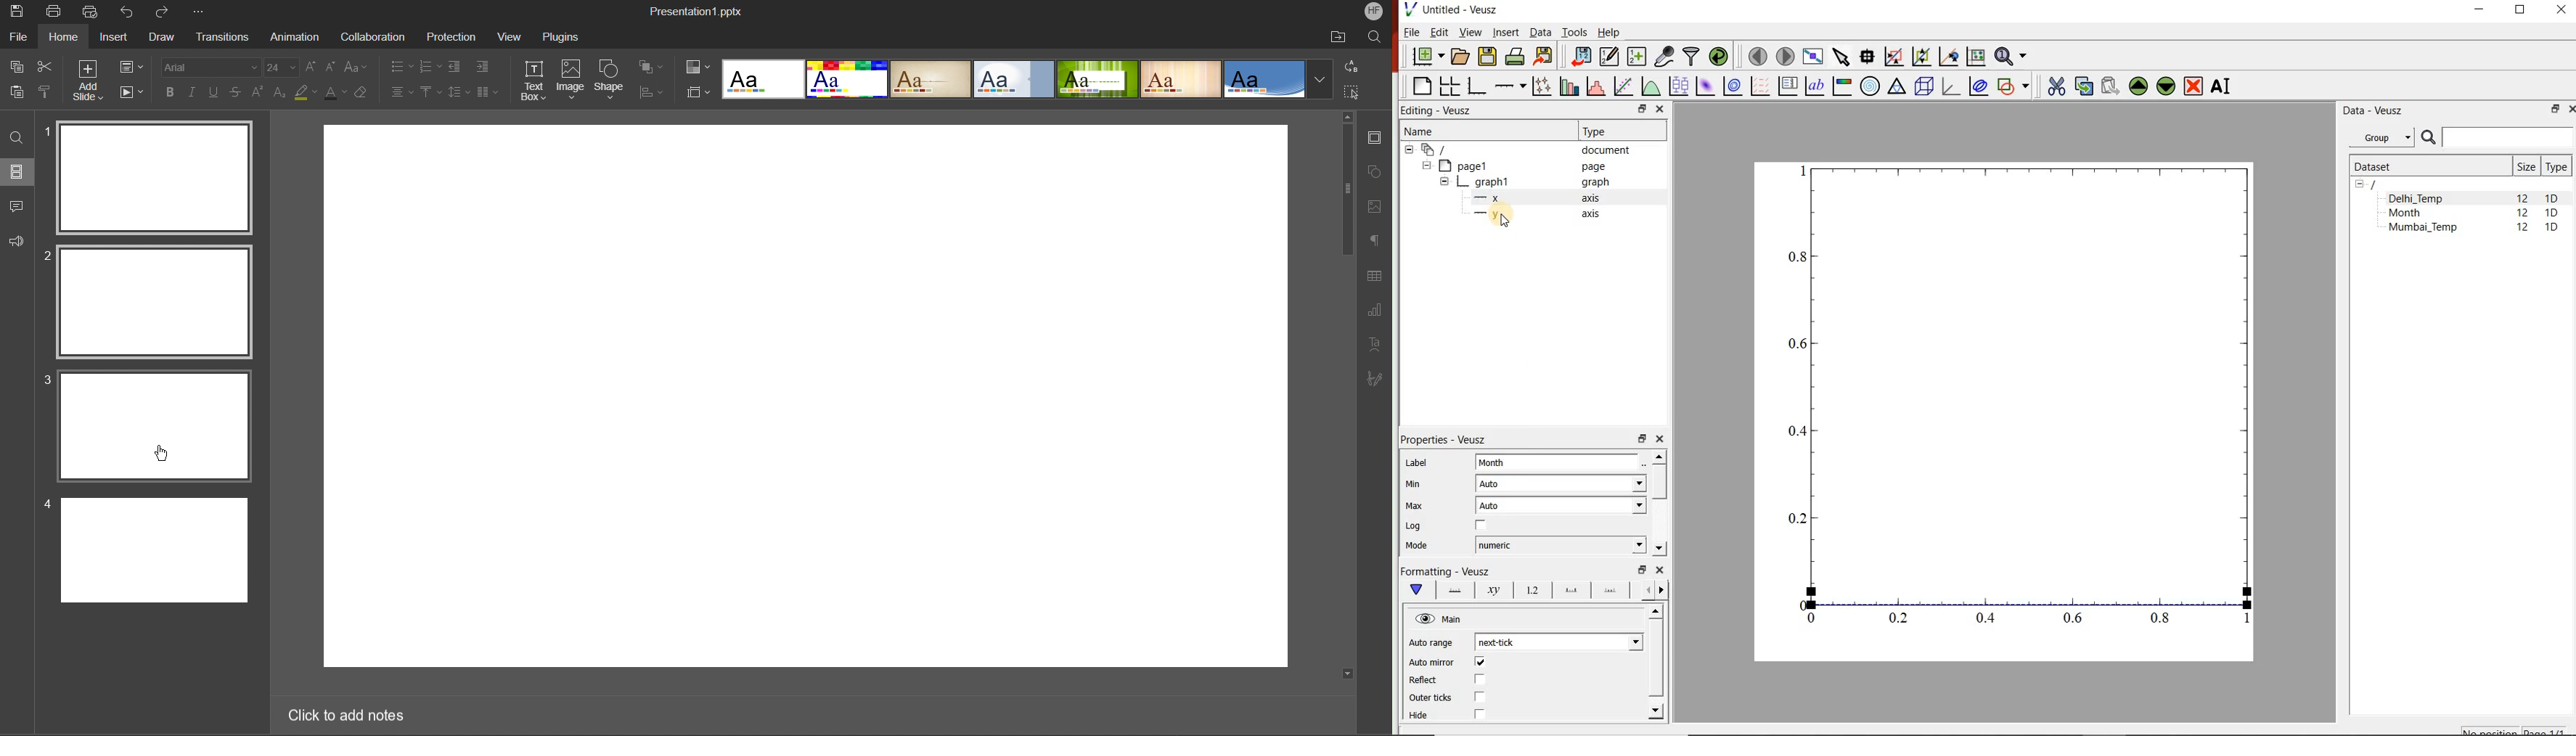  I want to click on Text Alignment, so click(402, 91).